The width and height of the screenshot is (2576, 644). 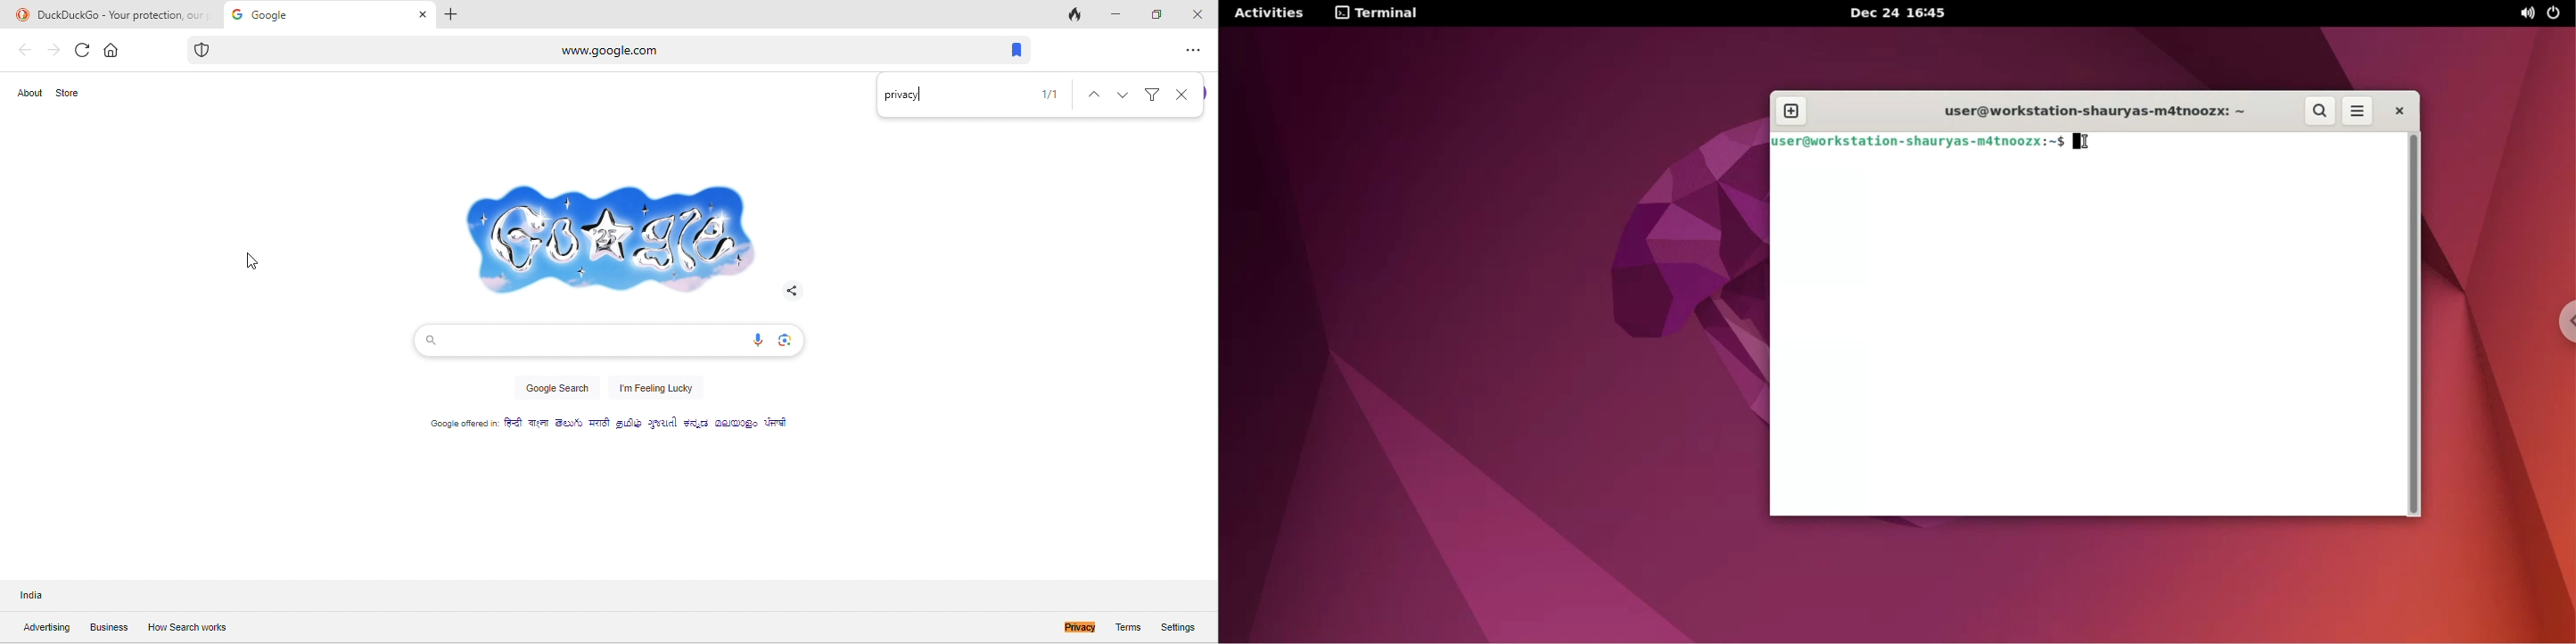 I want to click on Share, so click(x=790, y=290).